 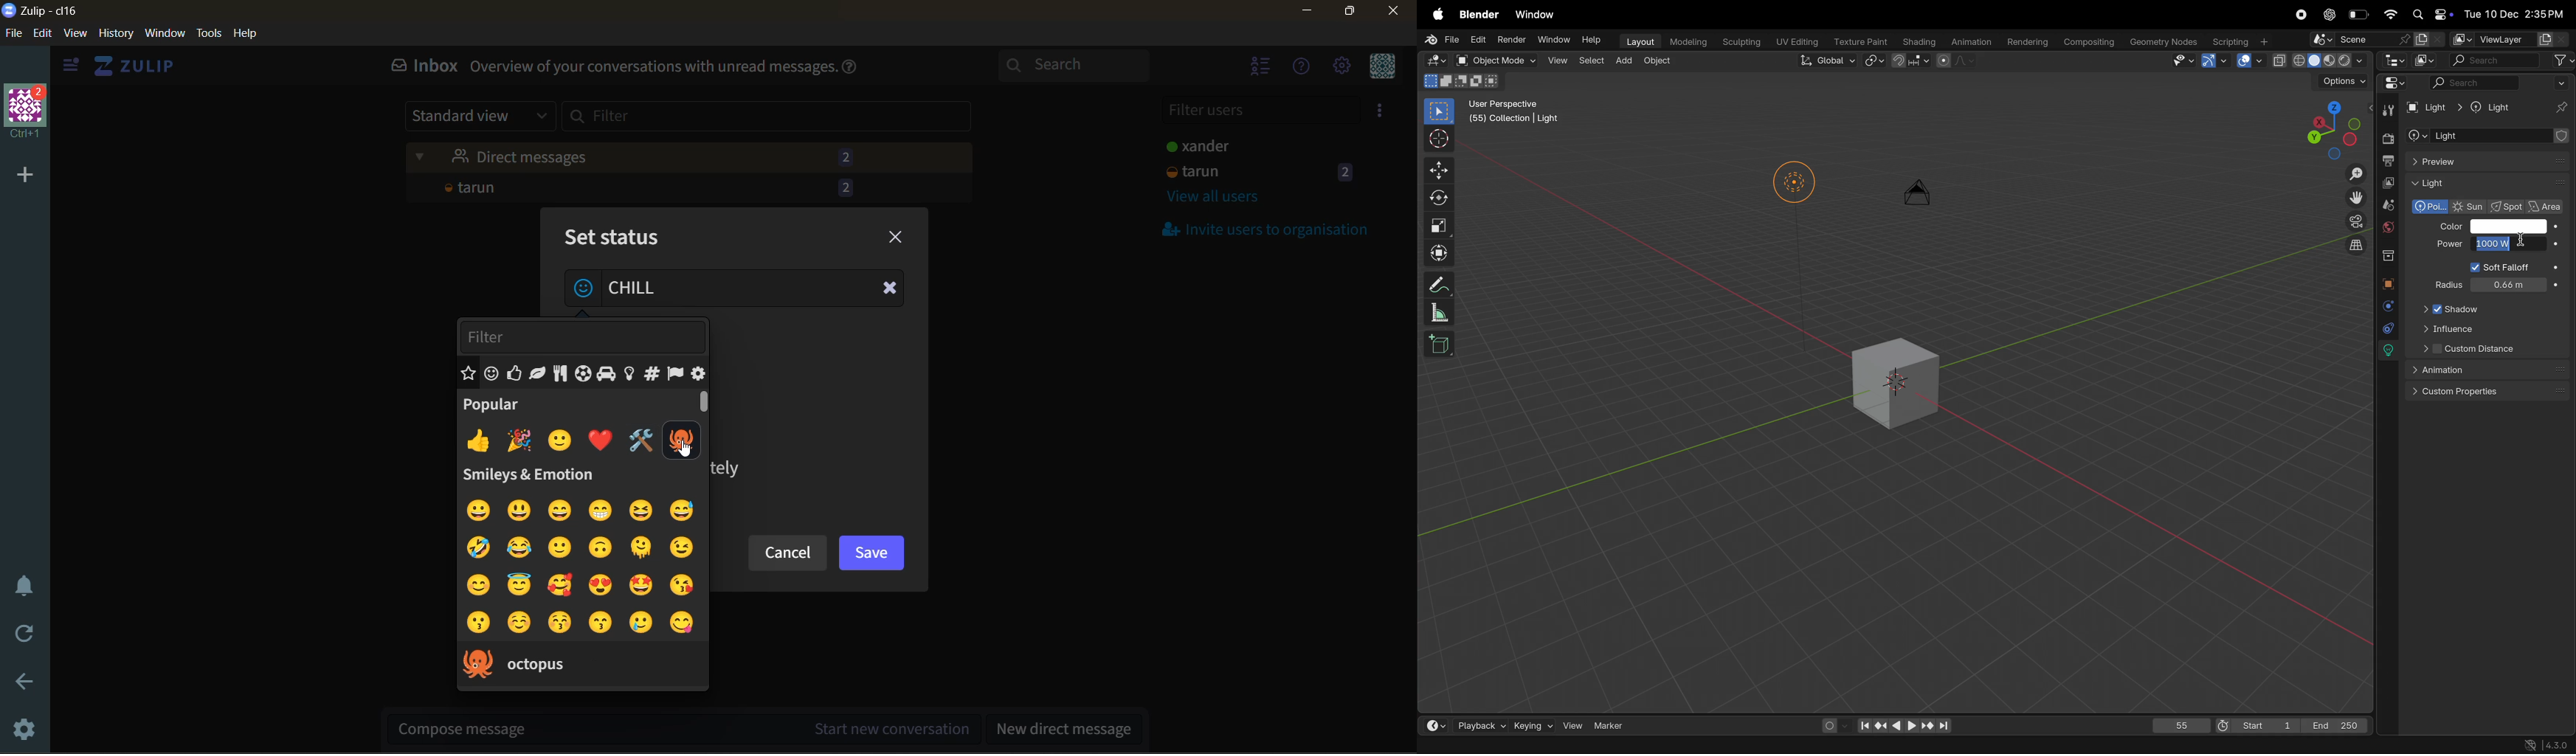 What do you see at coordinates (137, 66) in the screenshot?
I see `view home` at bounding box center [137, 66].